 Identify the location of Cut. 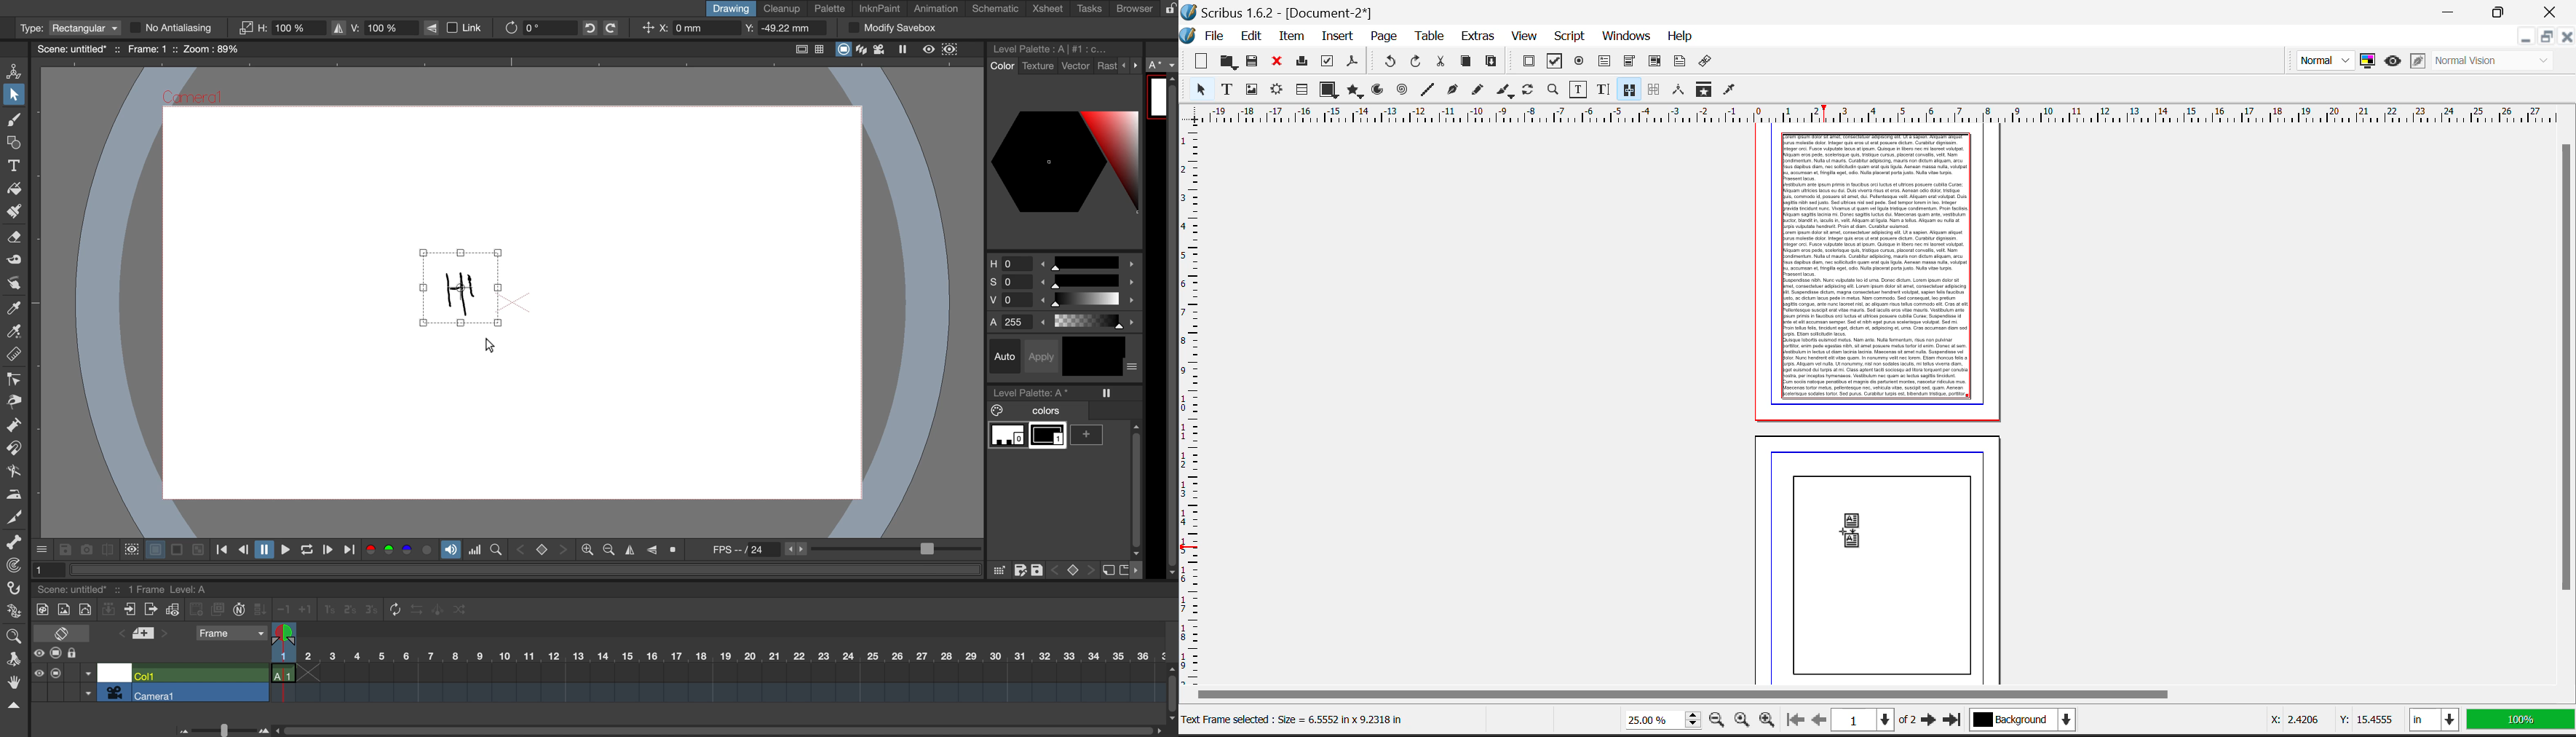
(1440, 63).